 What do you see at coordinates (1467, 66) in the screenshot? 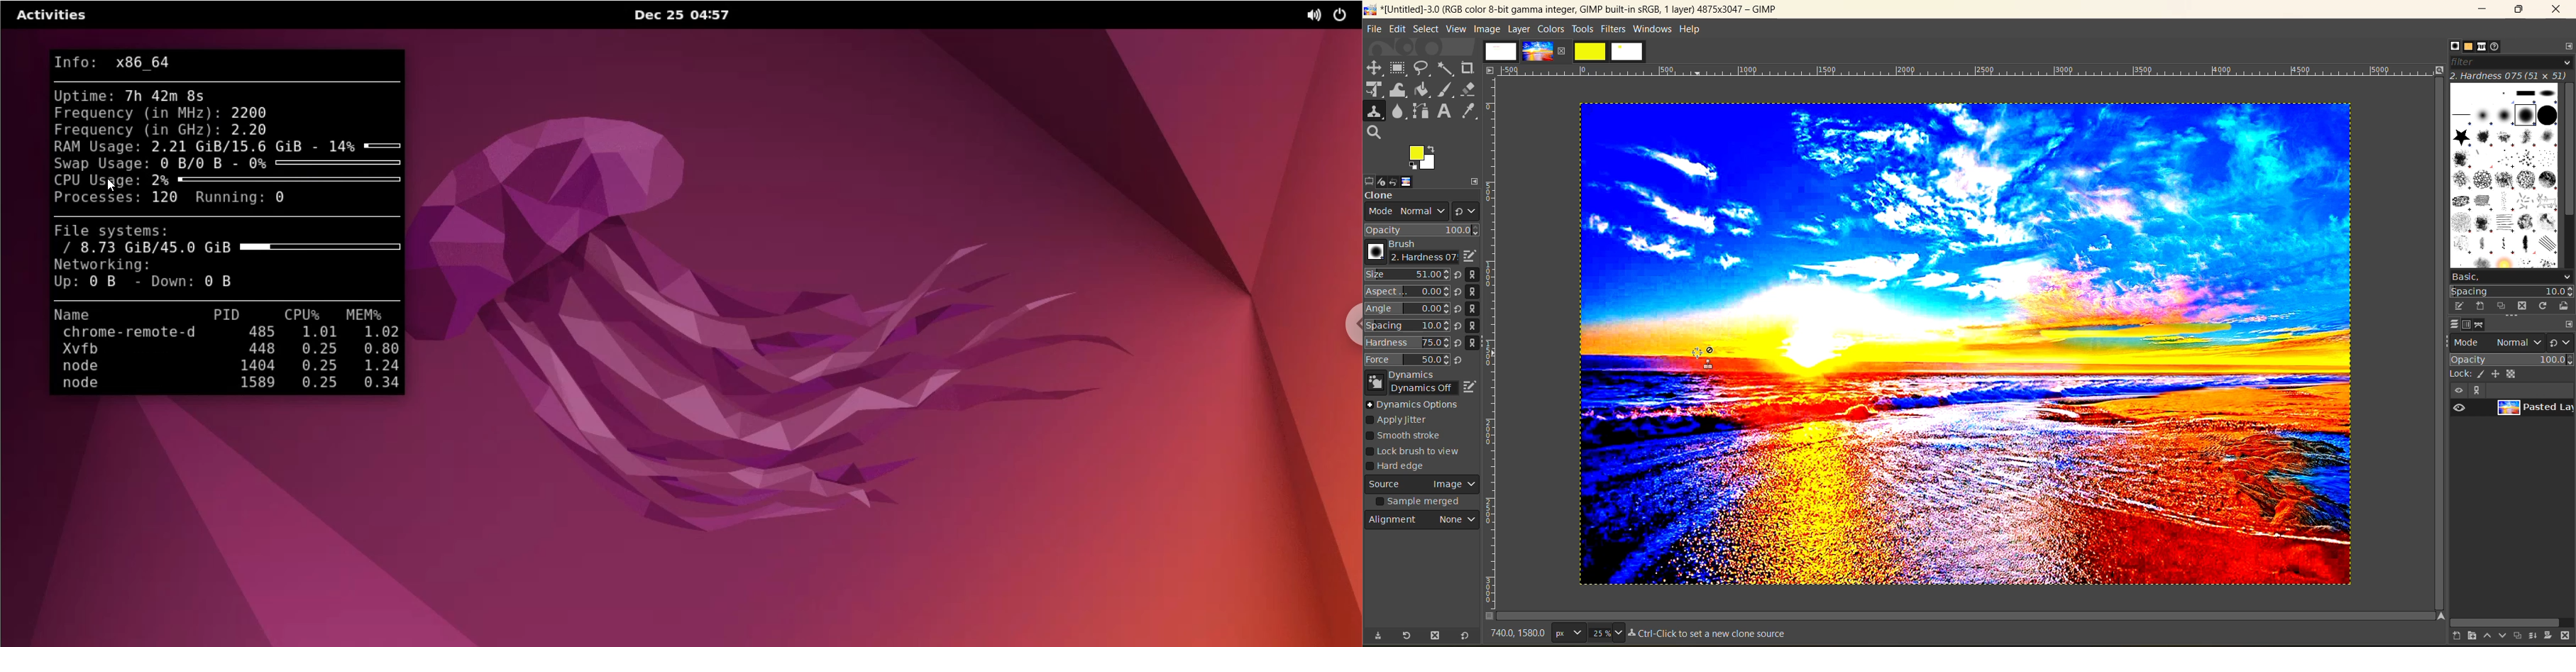
I see `crope tool` at bounding box center [1467, 66].